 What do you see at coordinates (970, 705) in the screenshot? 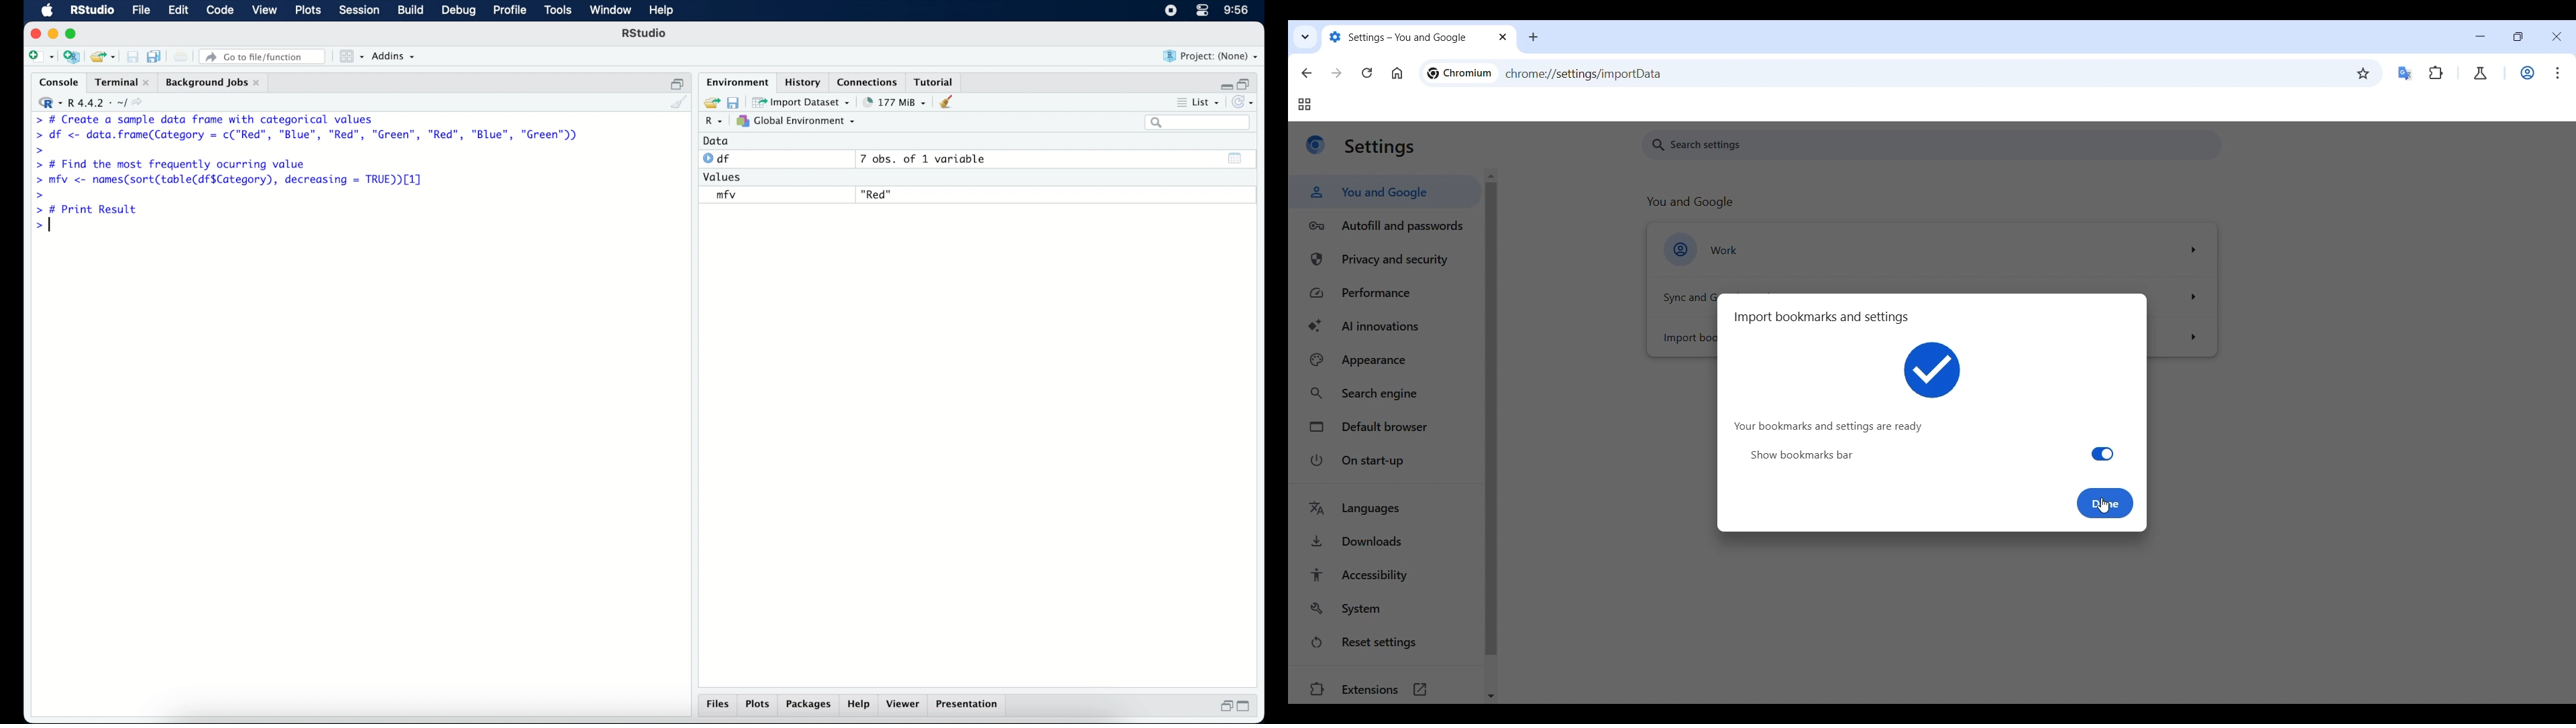
I see `presentation` at bounding box center [970, 705].